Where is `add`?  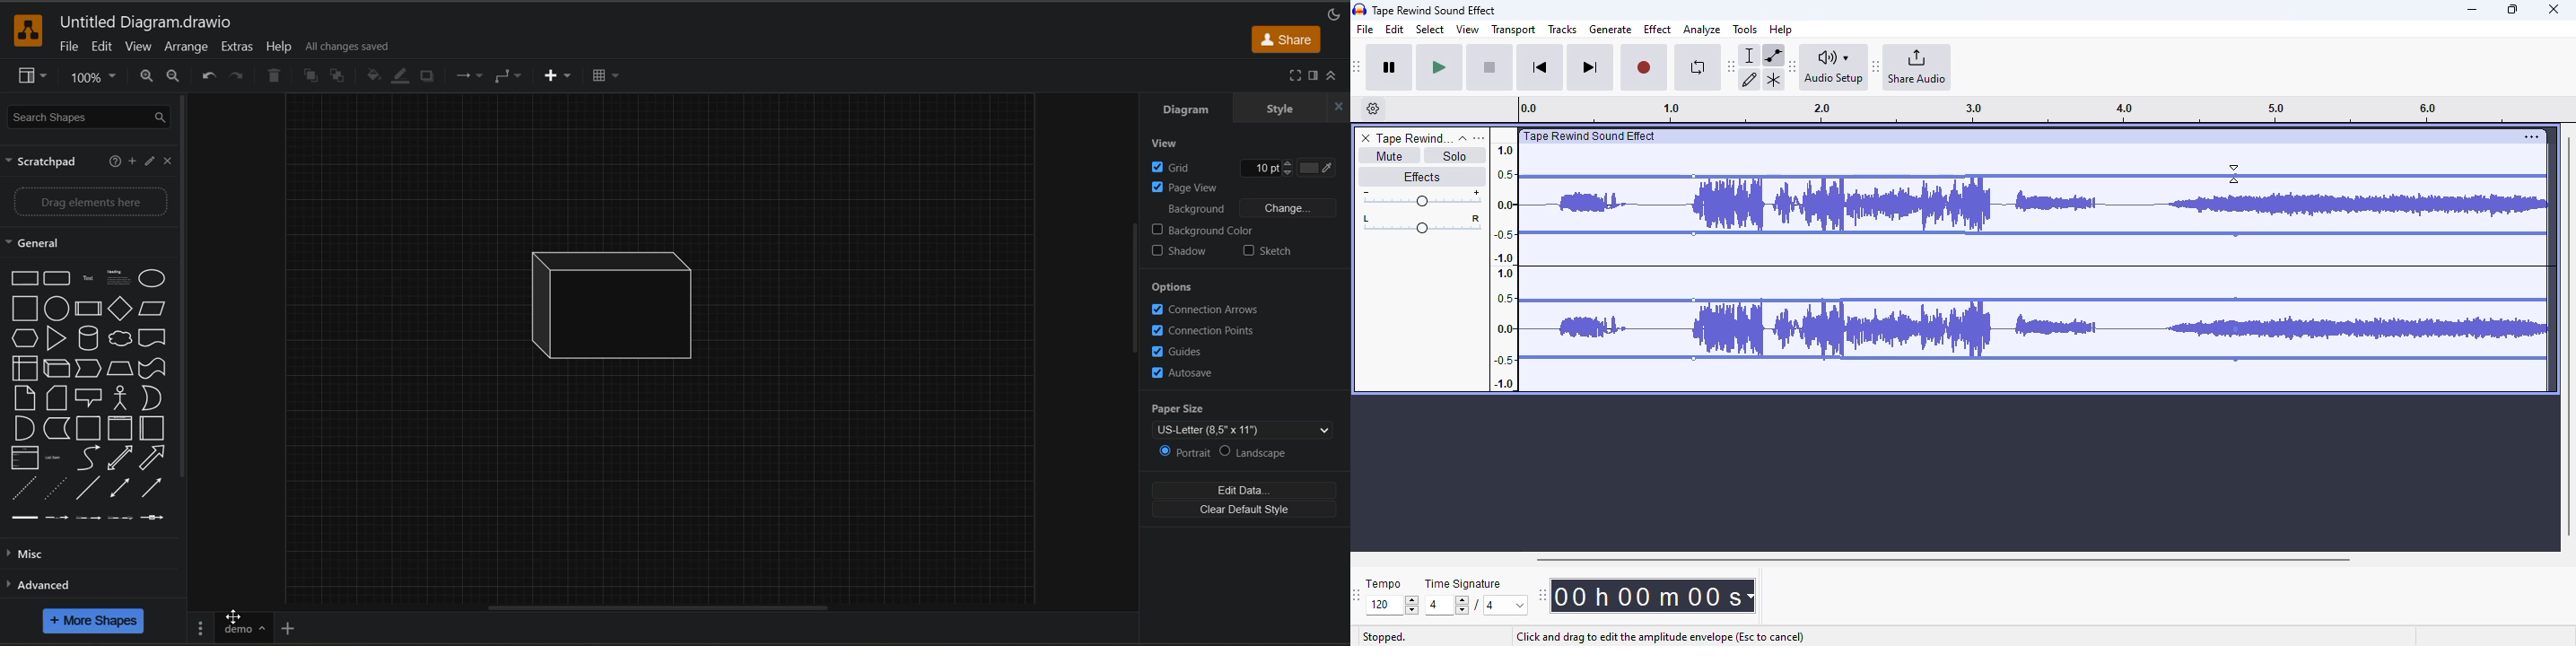 add is located at coordinates (130, 162).